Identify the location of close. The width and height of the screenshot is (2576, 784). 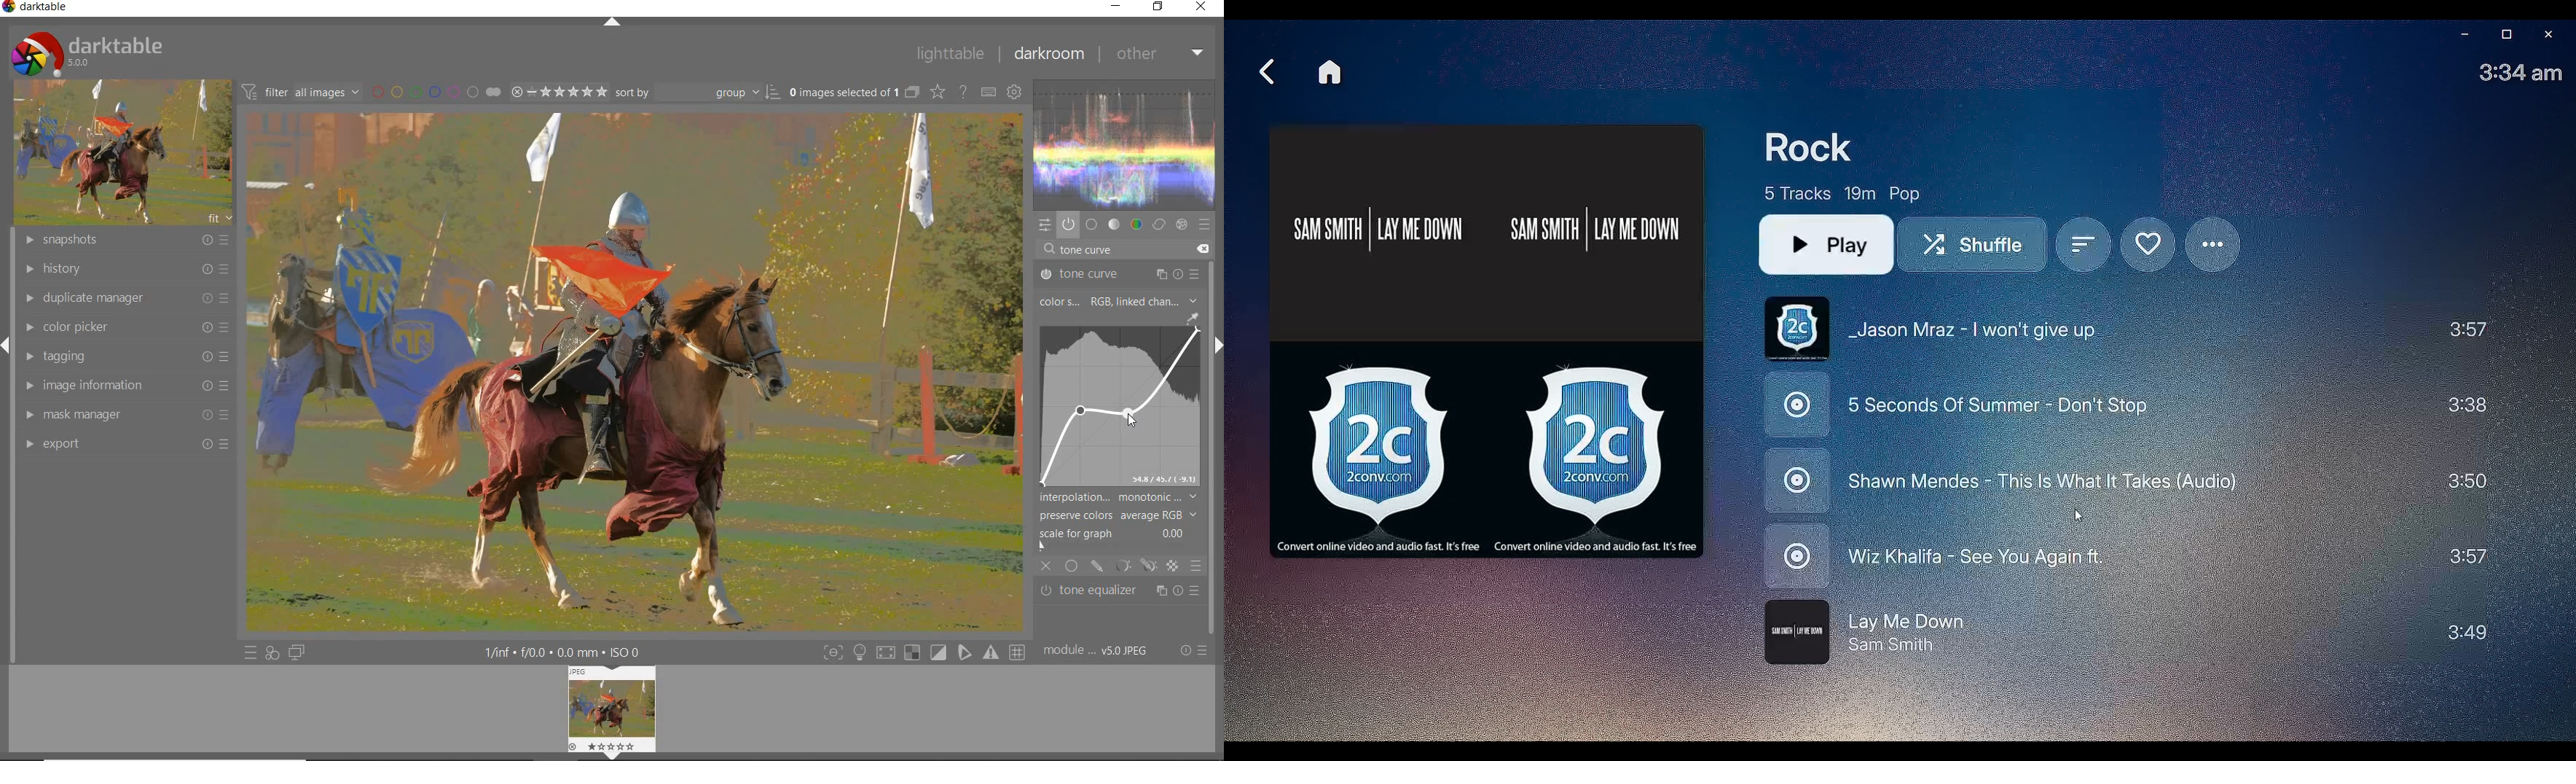
(1202, 7).